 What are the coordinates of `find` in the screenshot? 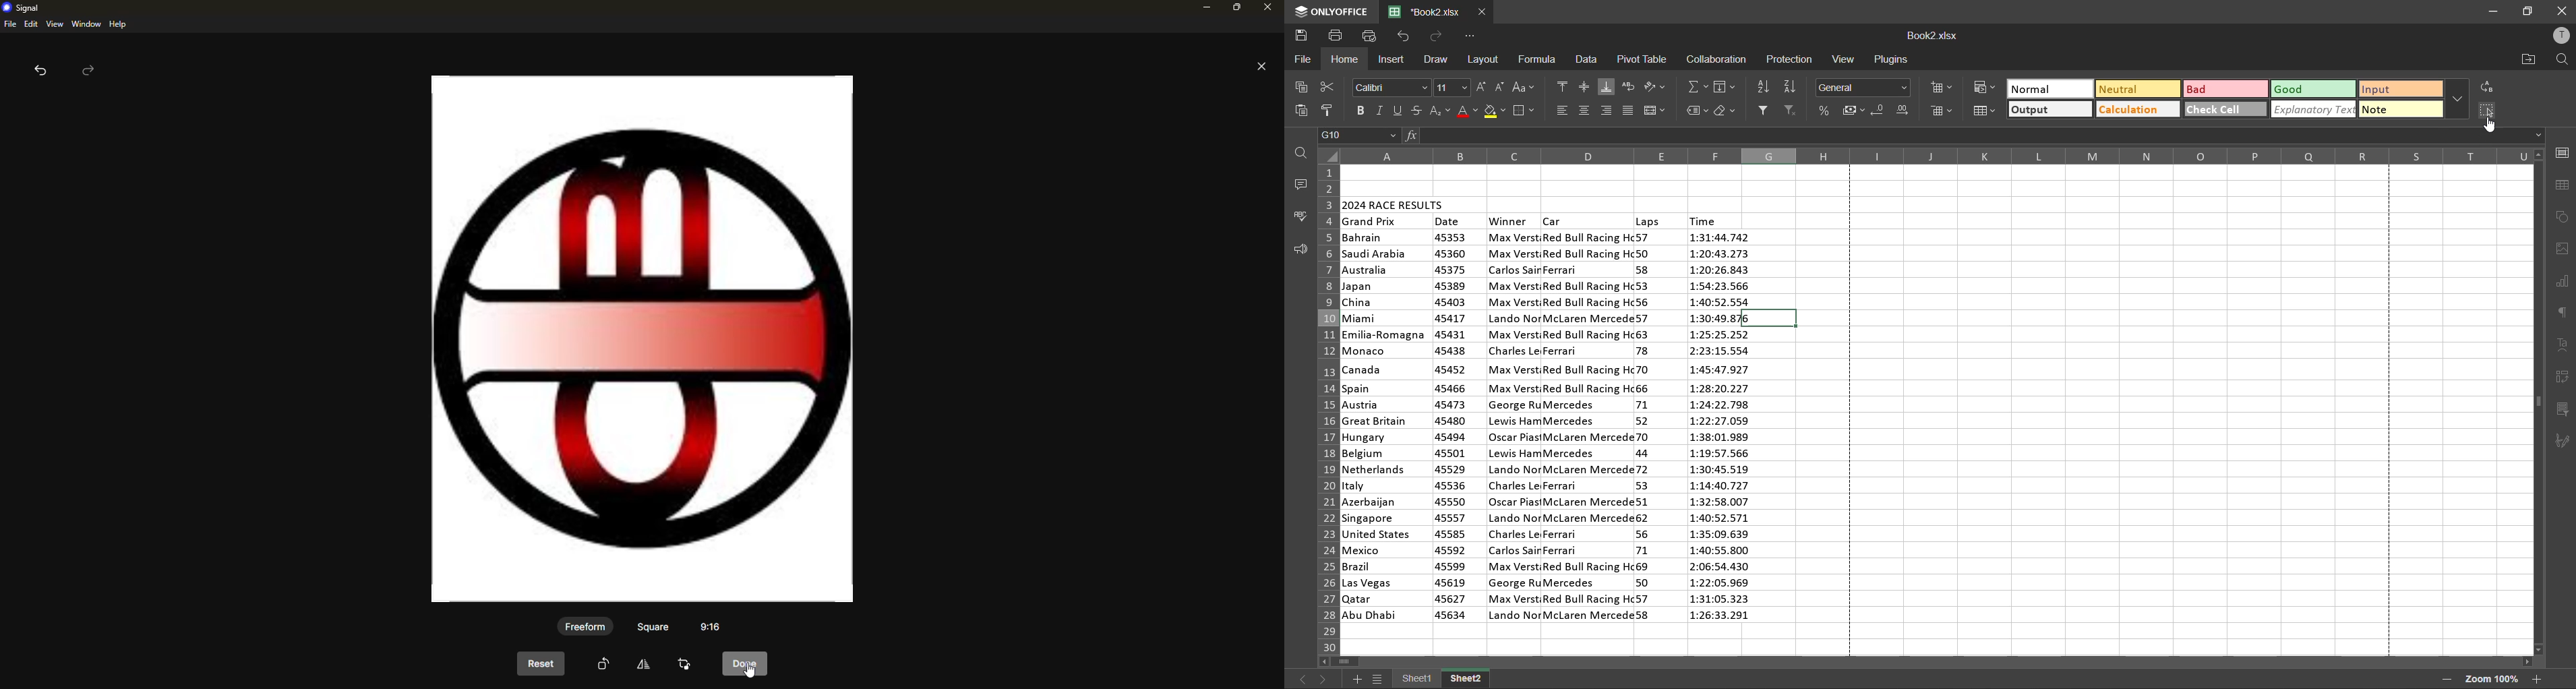 It's located at (1300, 154).